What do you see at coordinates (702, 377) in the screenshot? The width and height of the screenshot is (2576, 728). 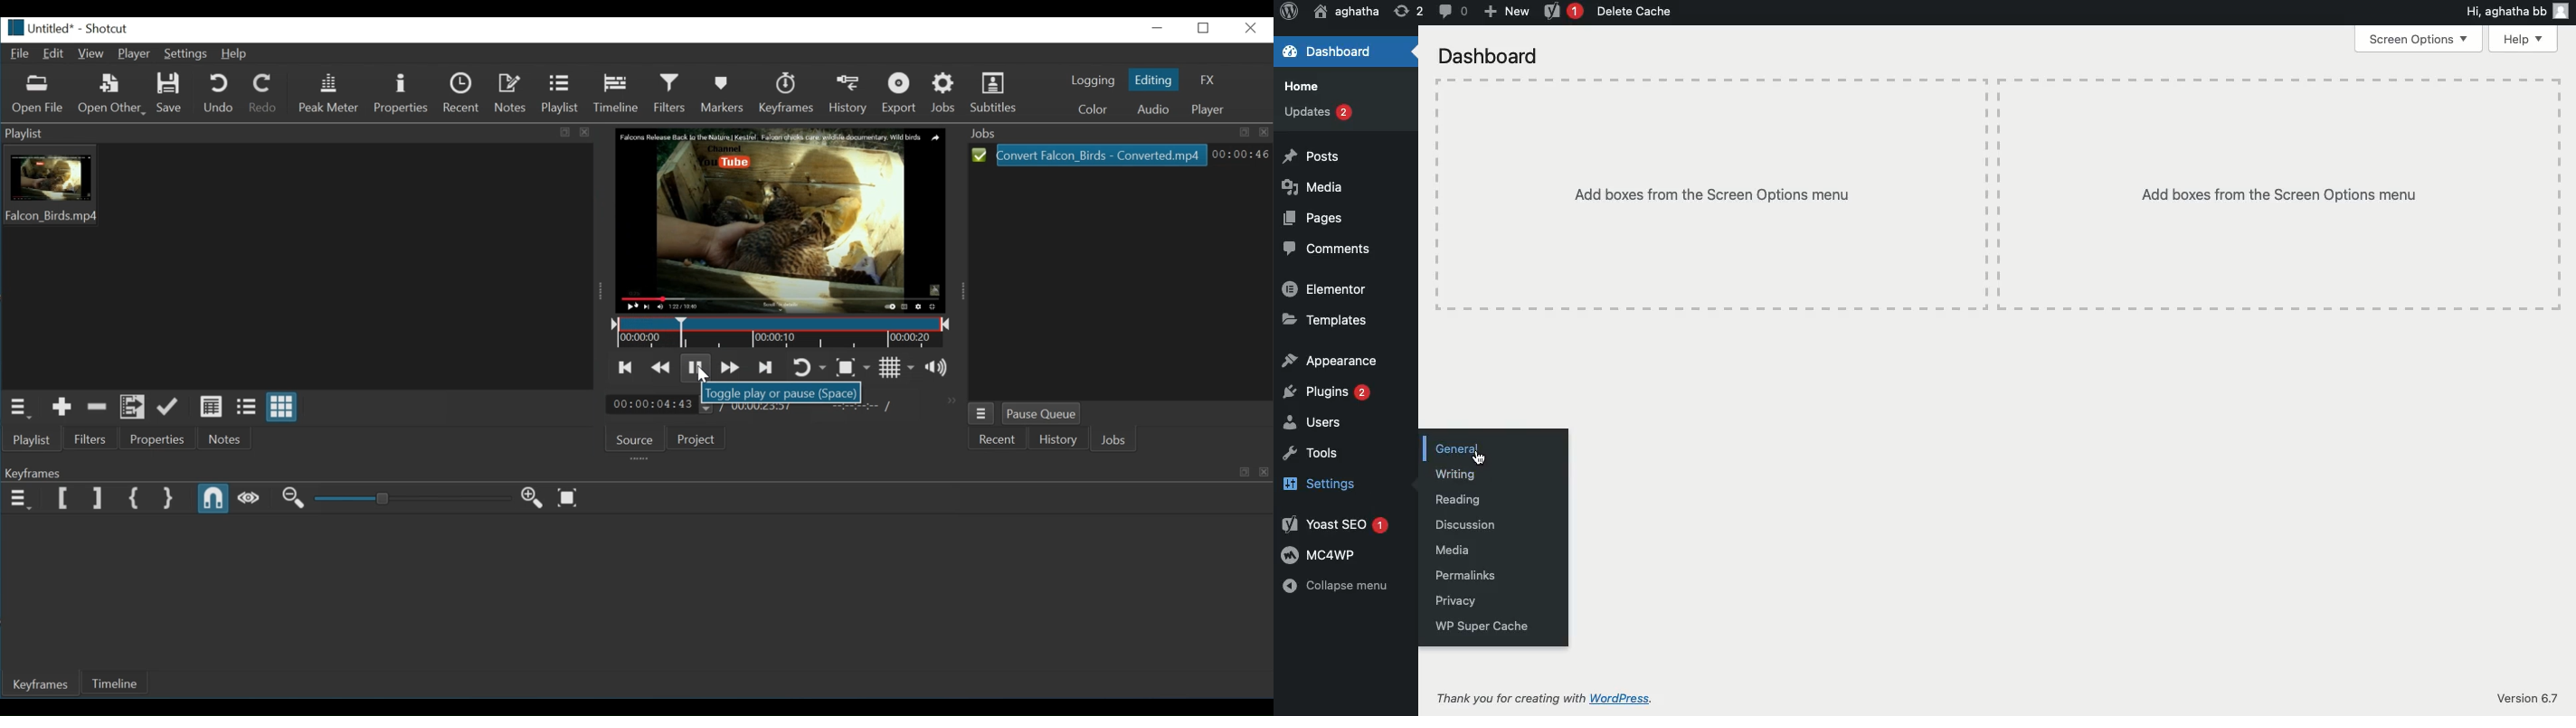 I see `Cursor` at bounding box center [702, 377].